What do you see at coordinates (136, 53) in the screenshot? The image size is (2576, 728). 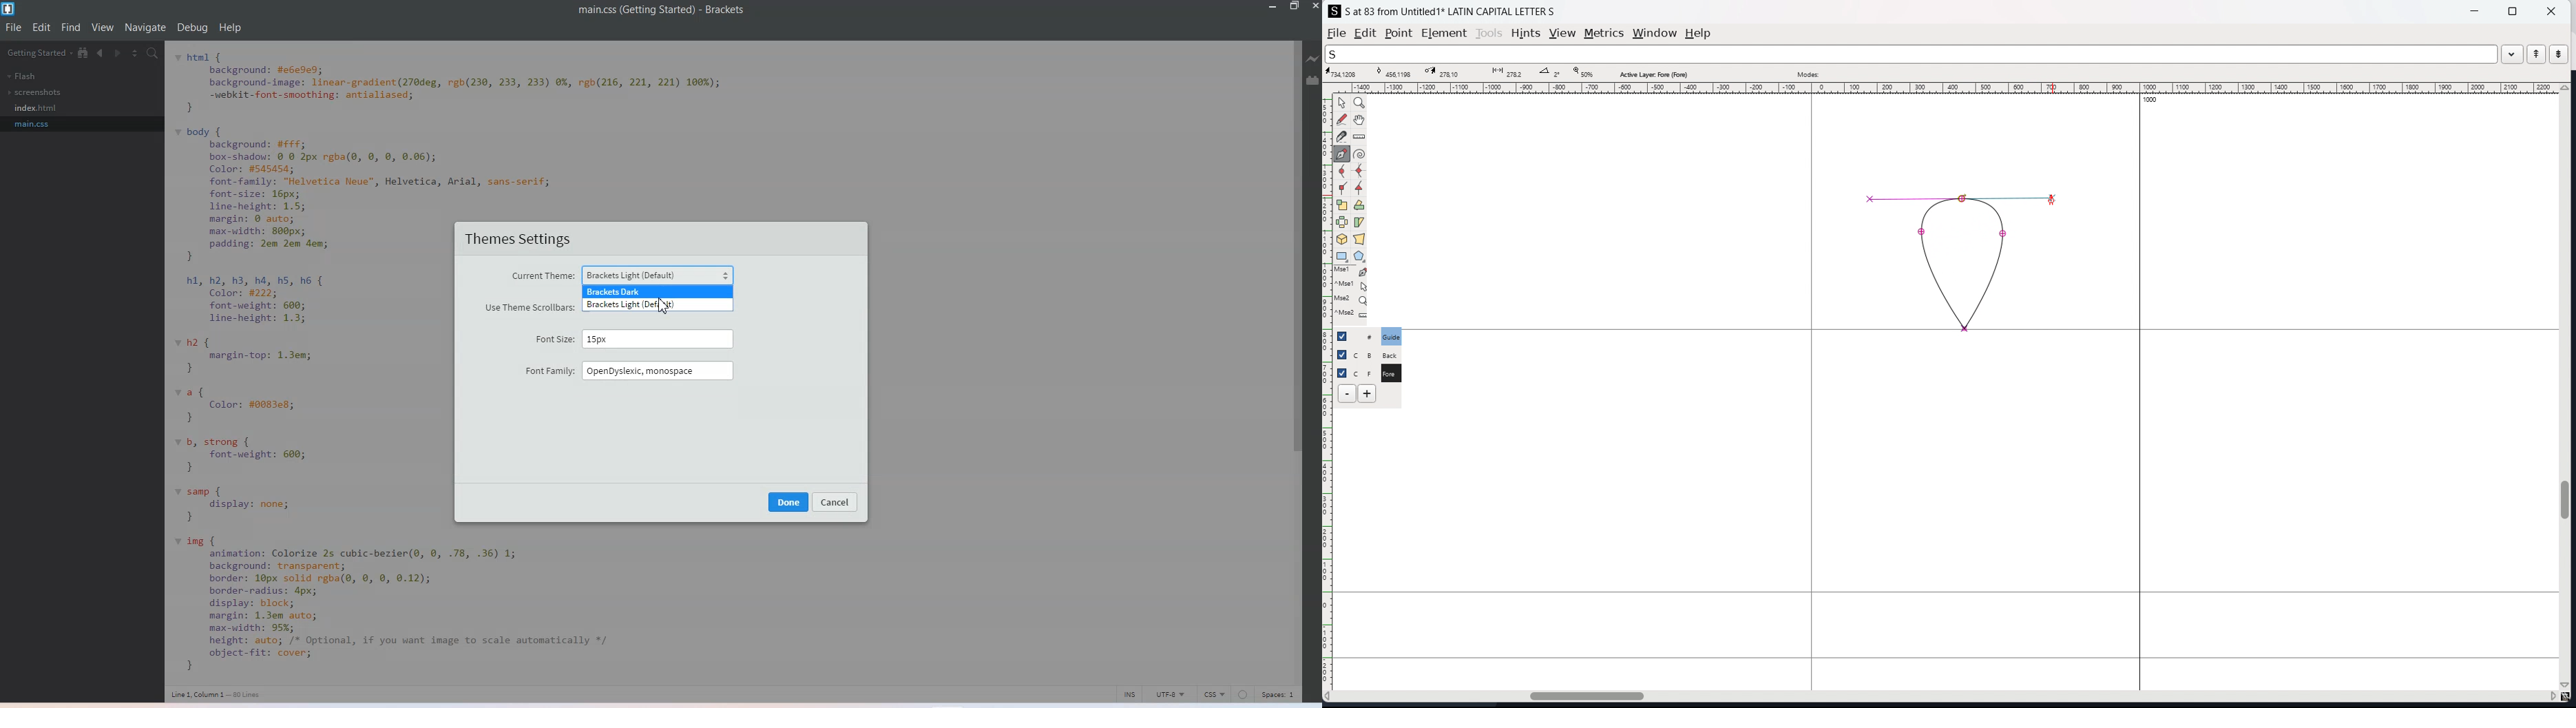 I see `Split editor vertically and Horizontally` at bounding box center [136, 53].